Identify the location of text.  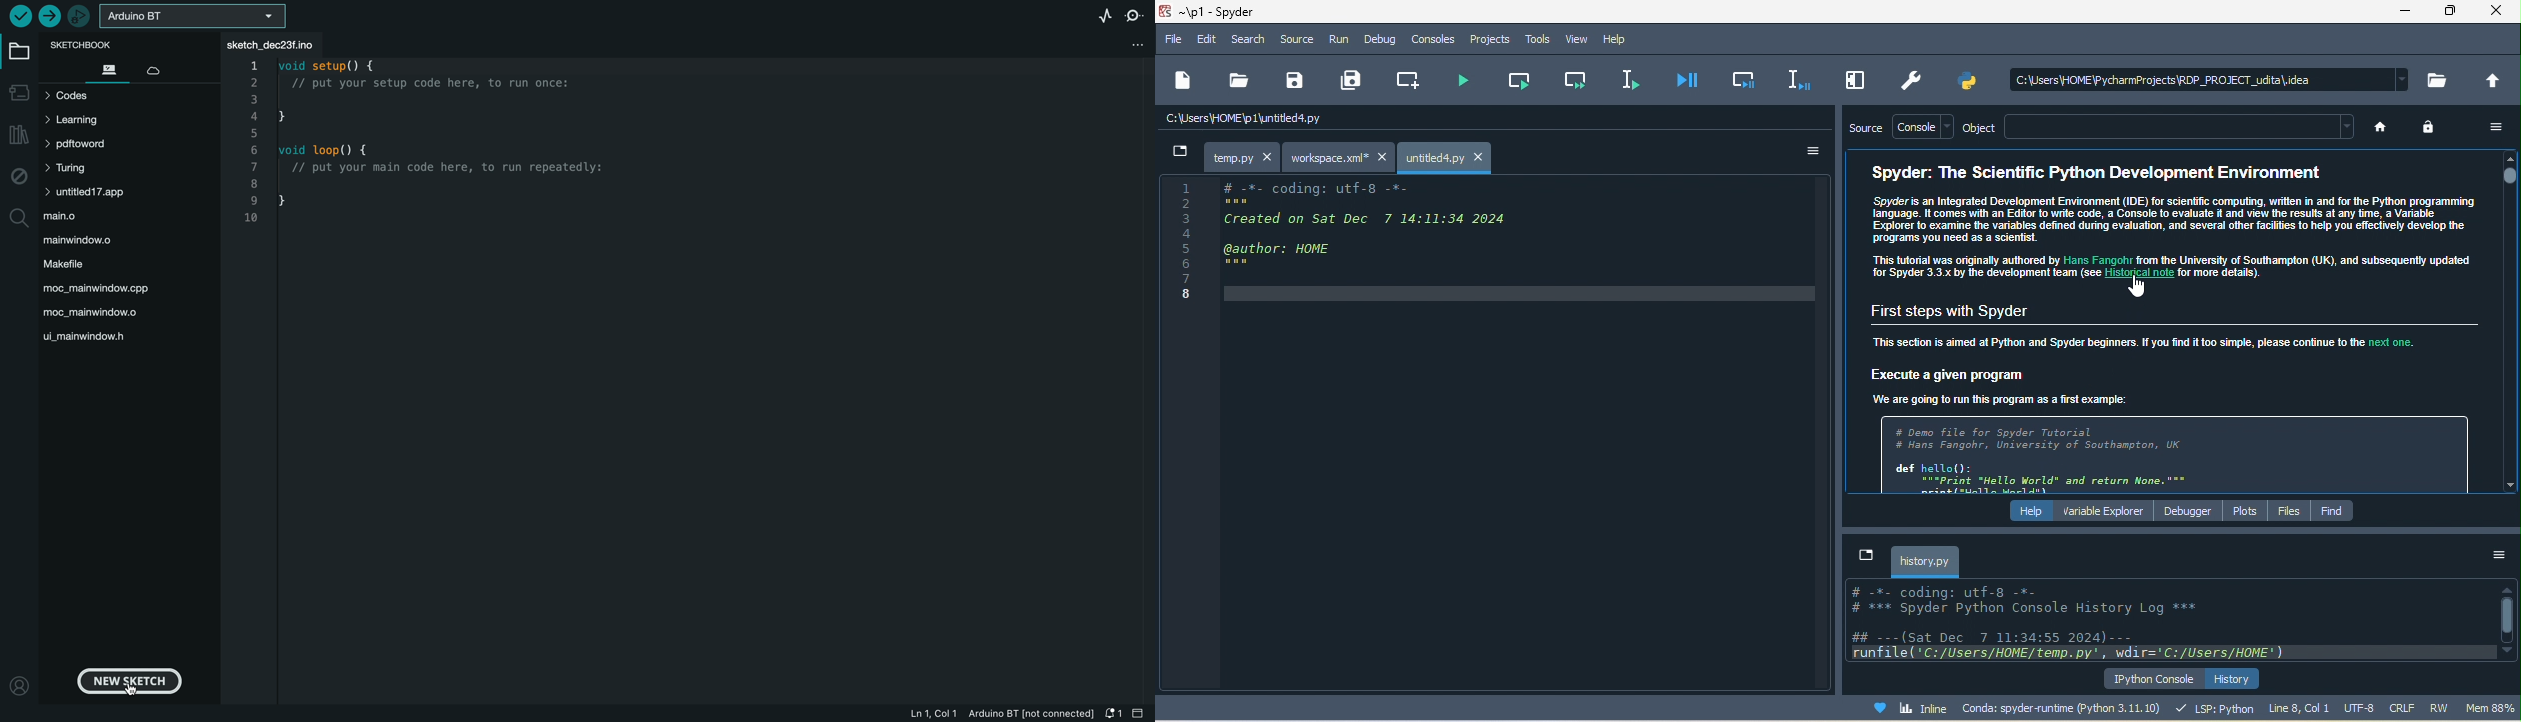
(2170, 320).